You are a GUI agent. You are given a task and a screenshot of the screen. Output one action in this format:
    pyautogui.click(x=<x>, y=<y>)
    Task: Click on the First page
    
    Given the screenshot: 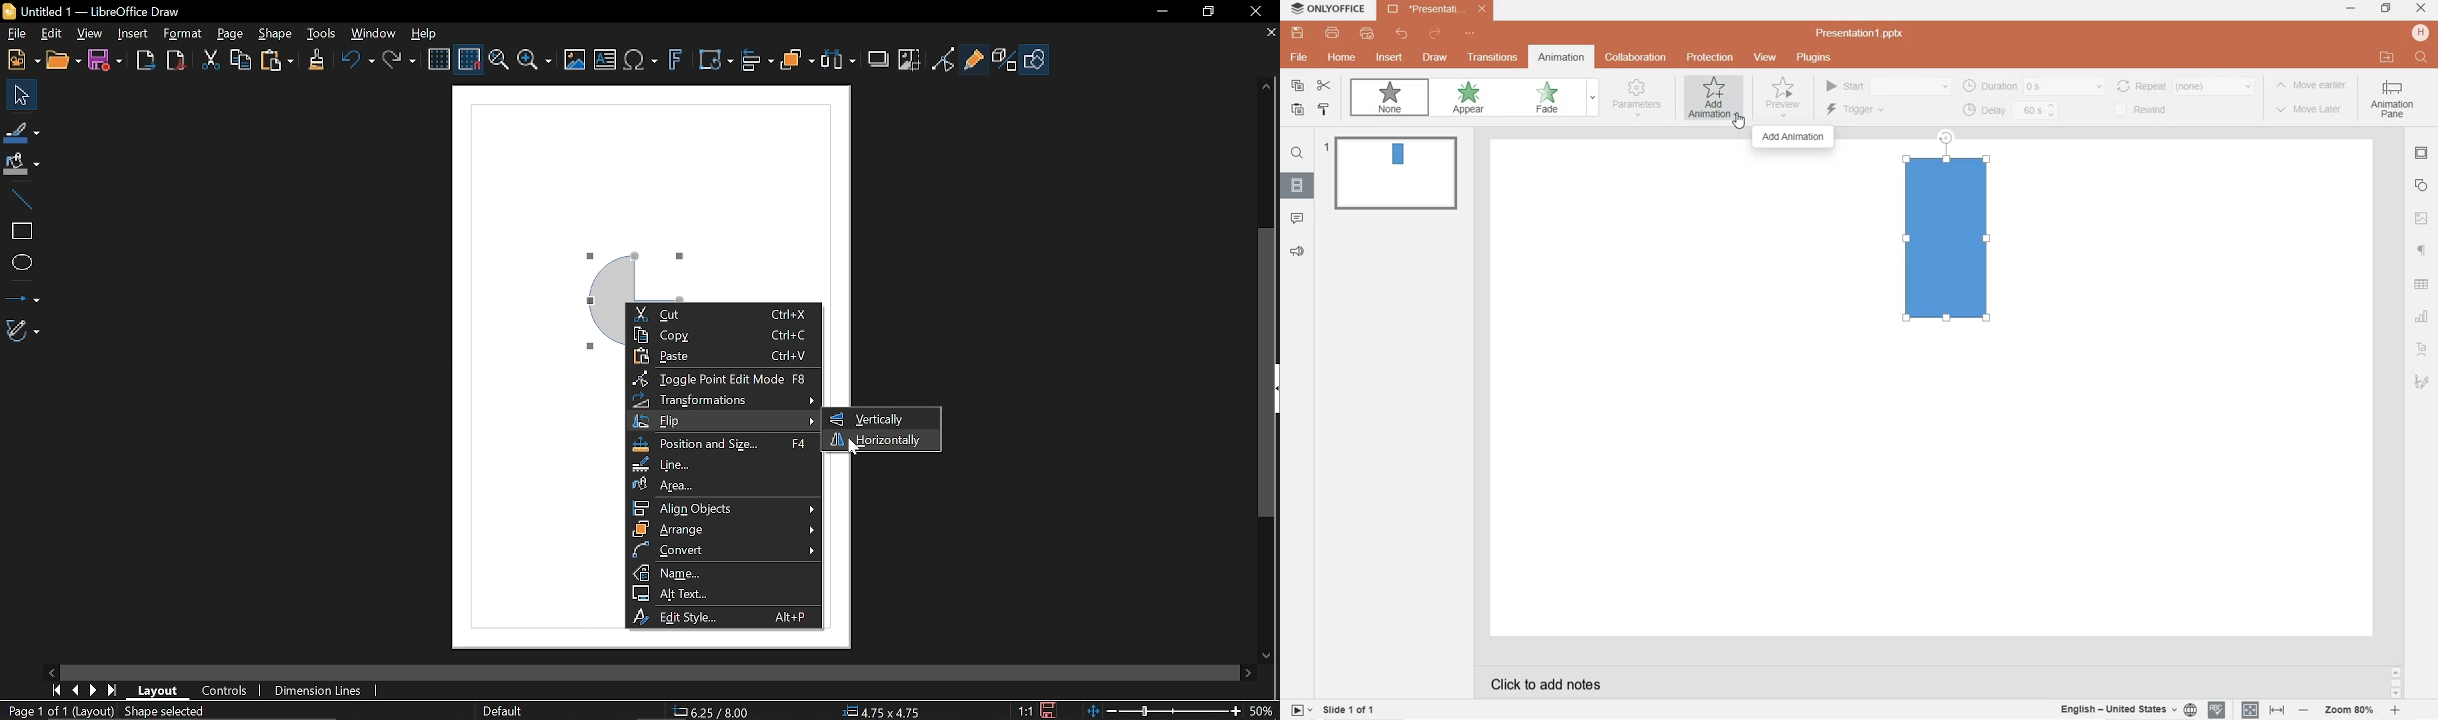 What is the action you would take?
    pyautogui.click(x=54, y=690)
    